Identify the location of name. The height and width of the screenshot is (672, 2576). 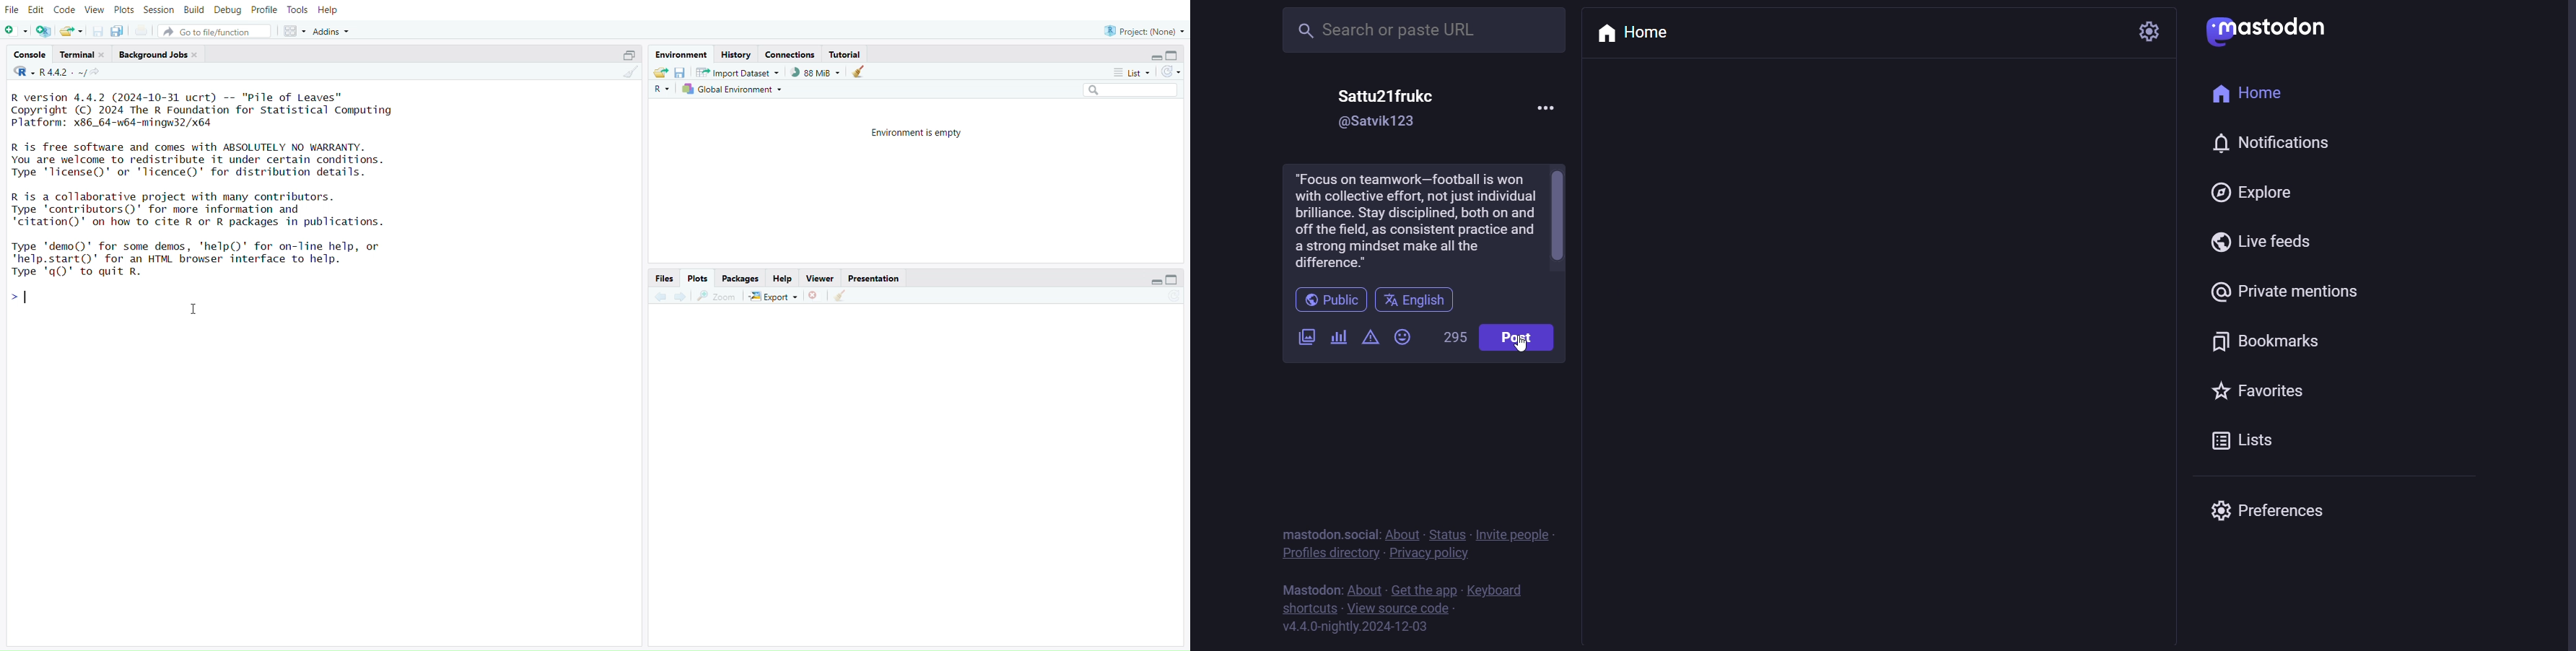
(1386, 96).